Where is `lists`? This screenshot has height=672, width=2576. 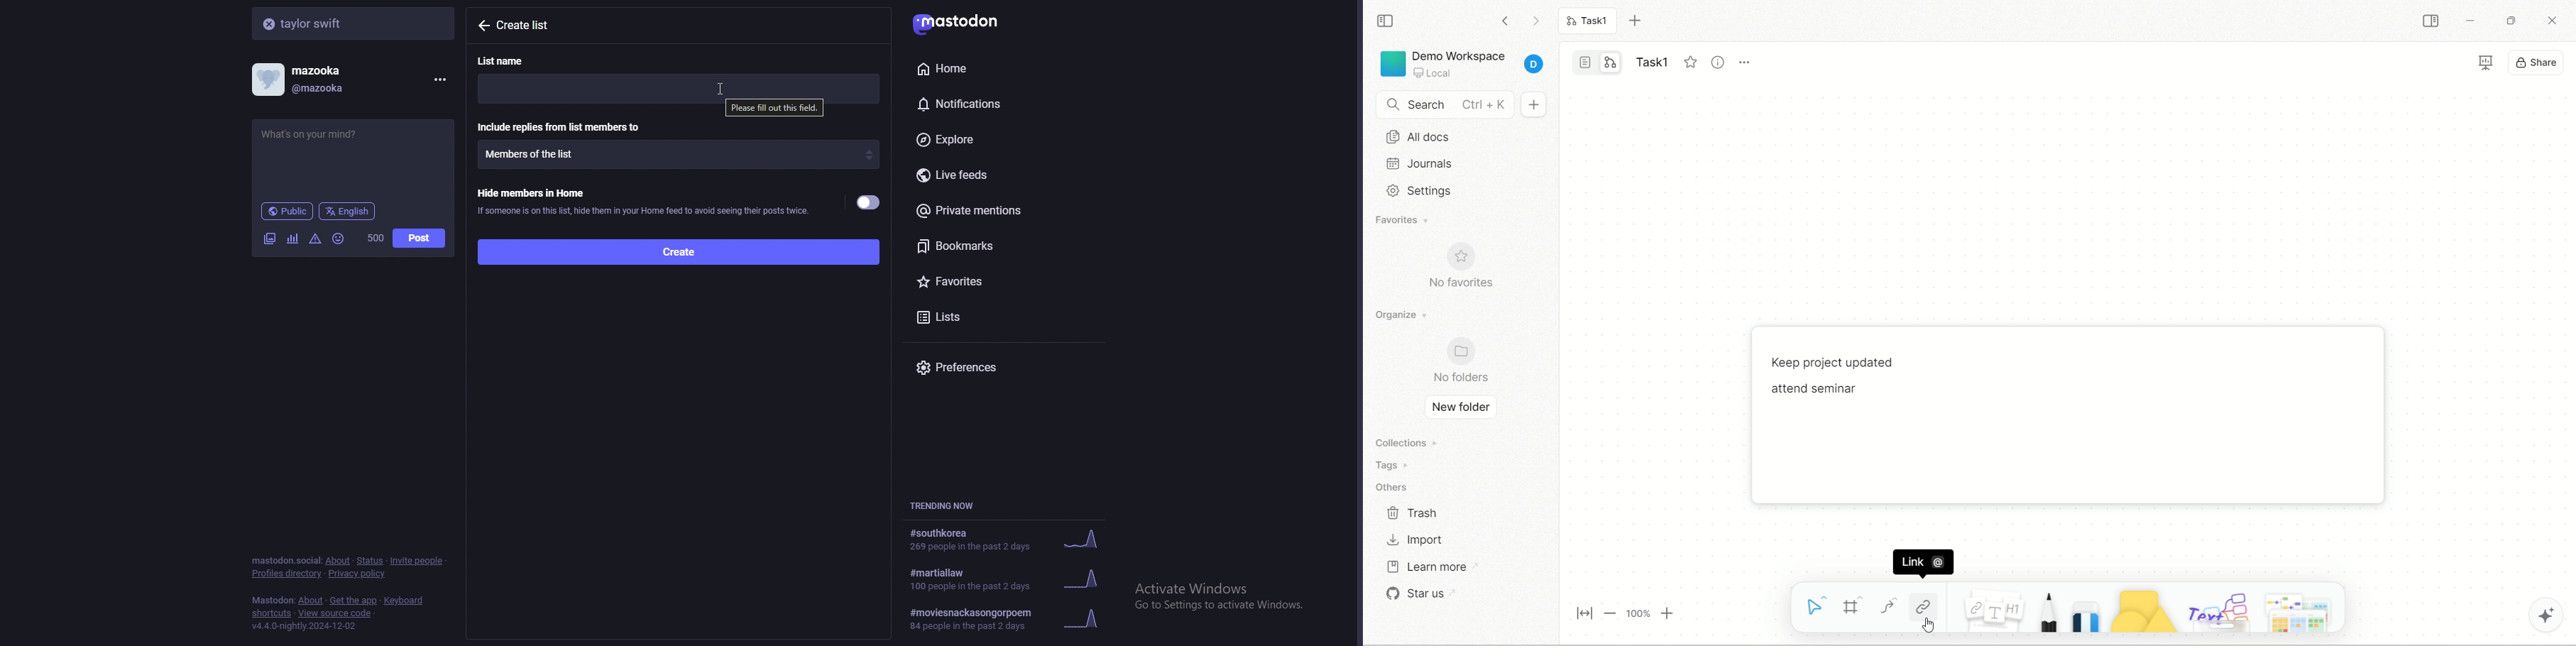 lists is located at coordinates (972, 315).